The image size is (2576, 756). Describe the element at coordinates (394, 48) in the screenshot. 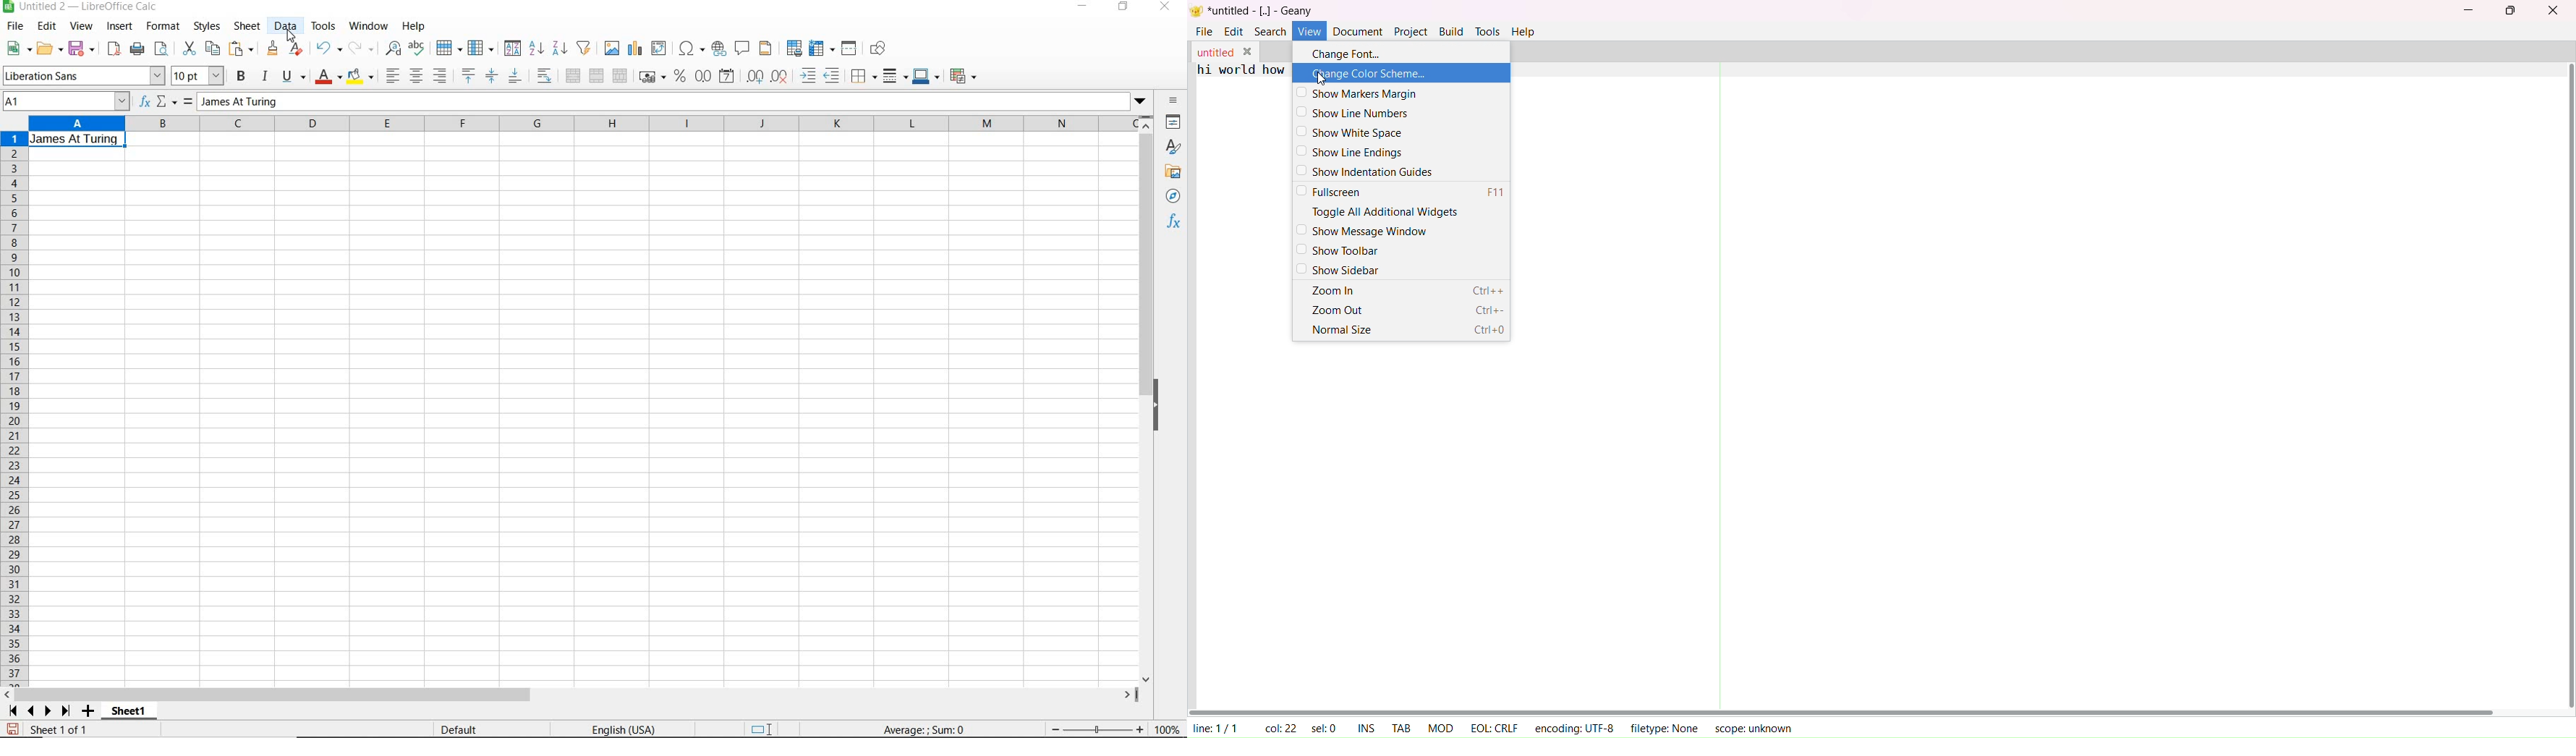

I see `find and replace` at that location.